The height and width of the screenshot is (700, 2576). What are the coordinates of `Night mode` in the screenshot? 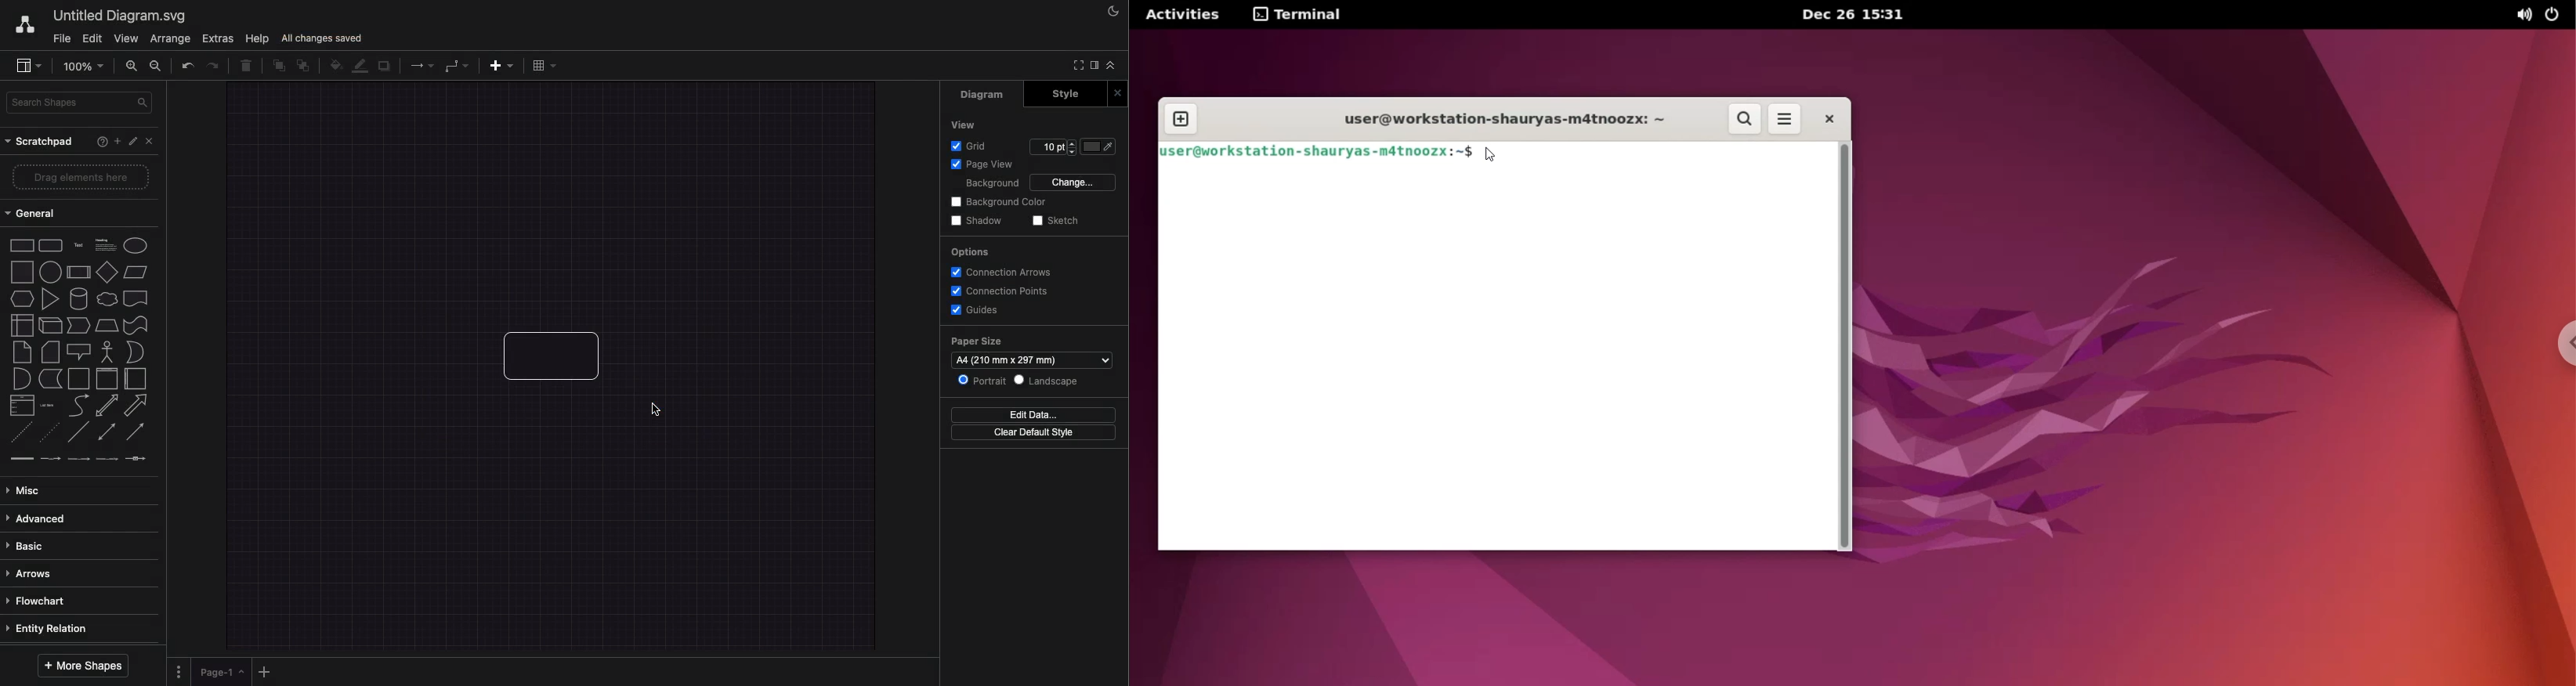 It's located at (1113, 11).